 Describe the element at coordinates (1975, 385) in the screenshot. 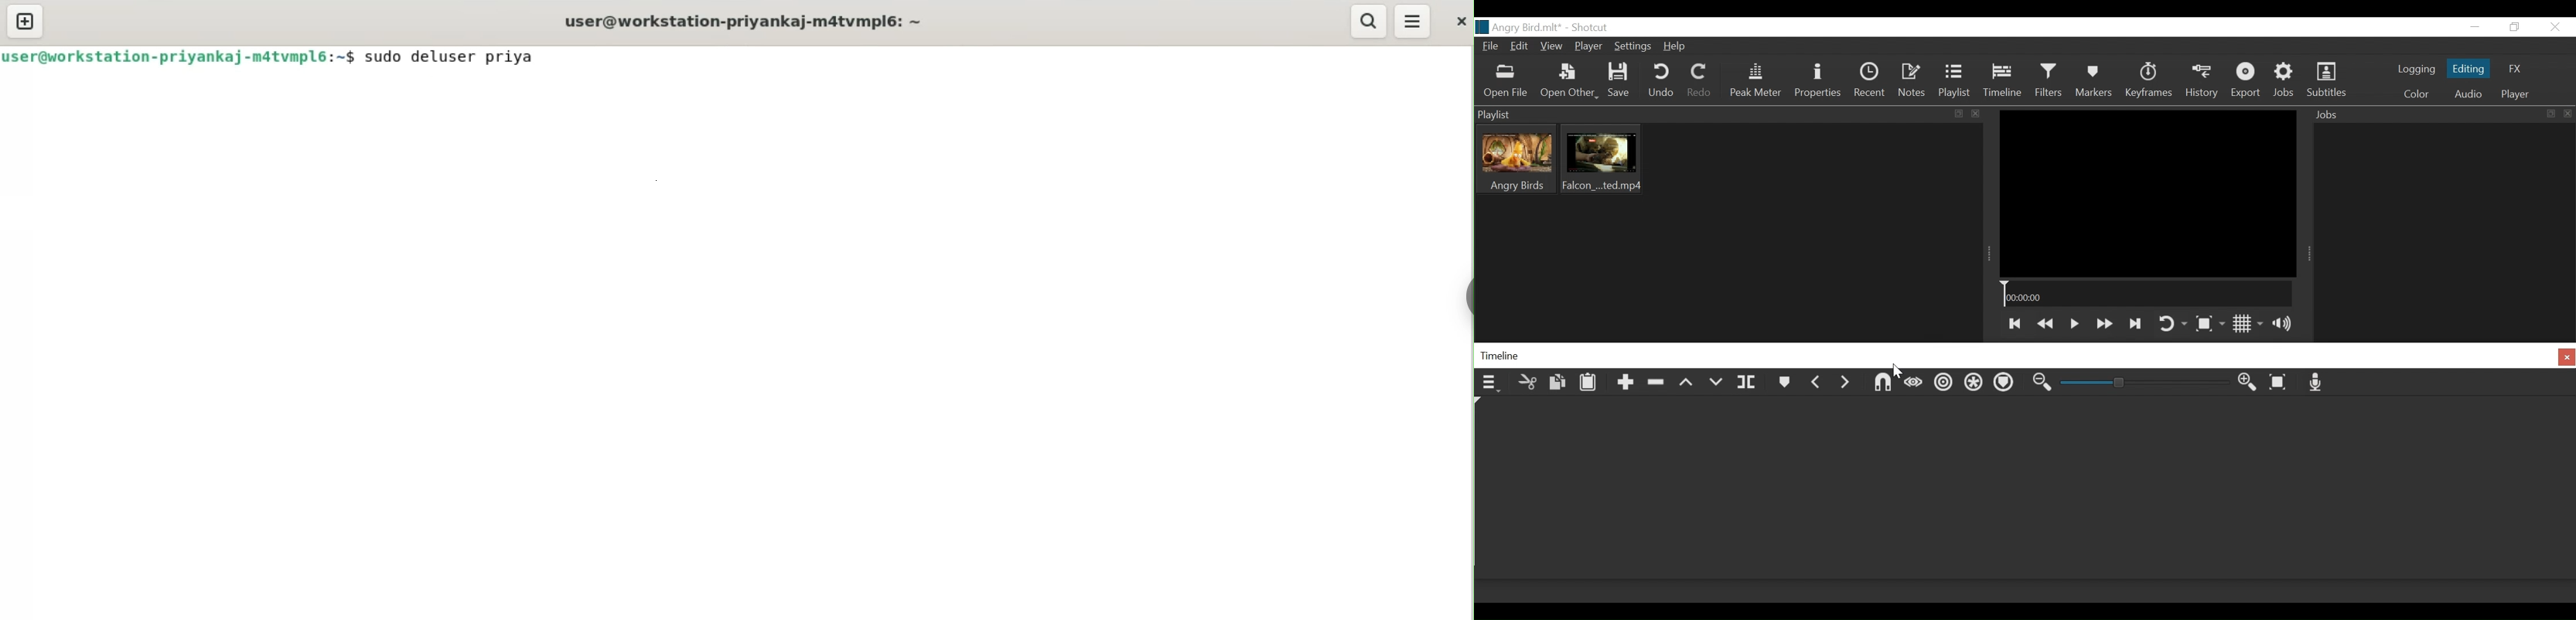

I see `Ripple all tracks` at that location.